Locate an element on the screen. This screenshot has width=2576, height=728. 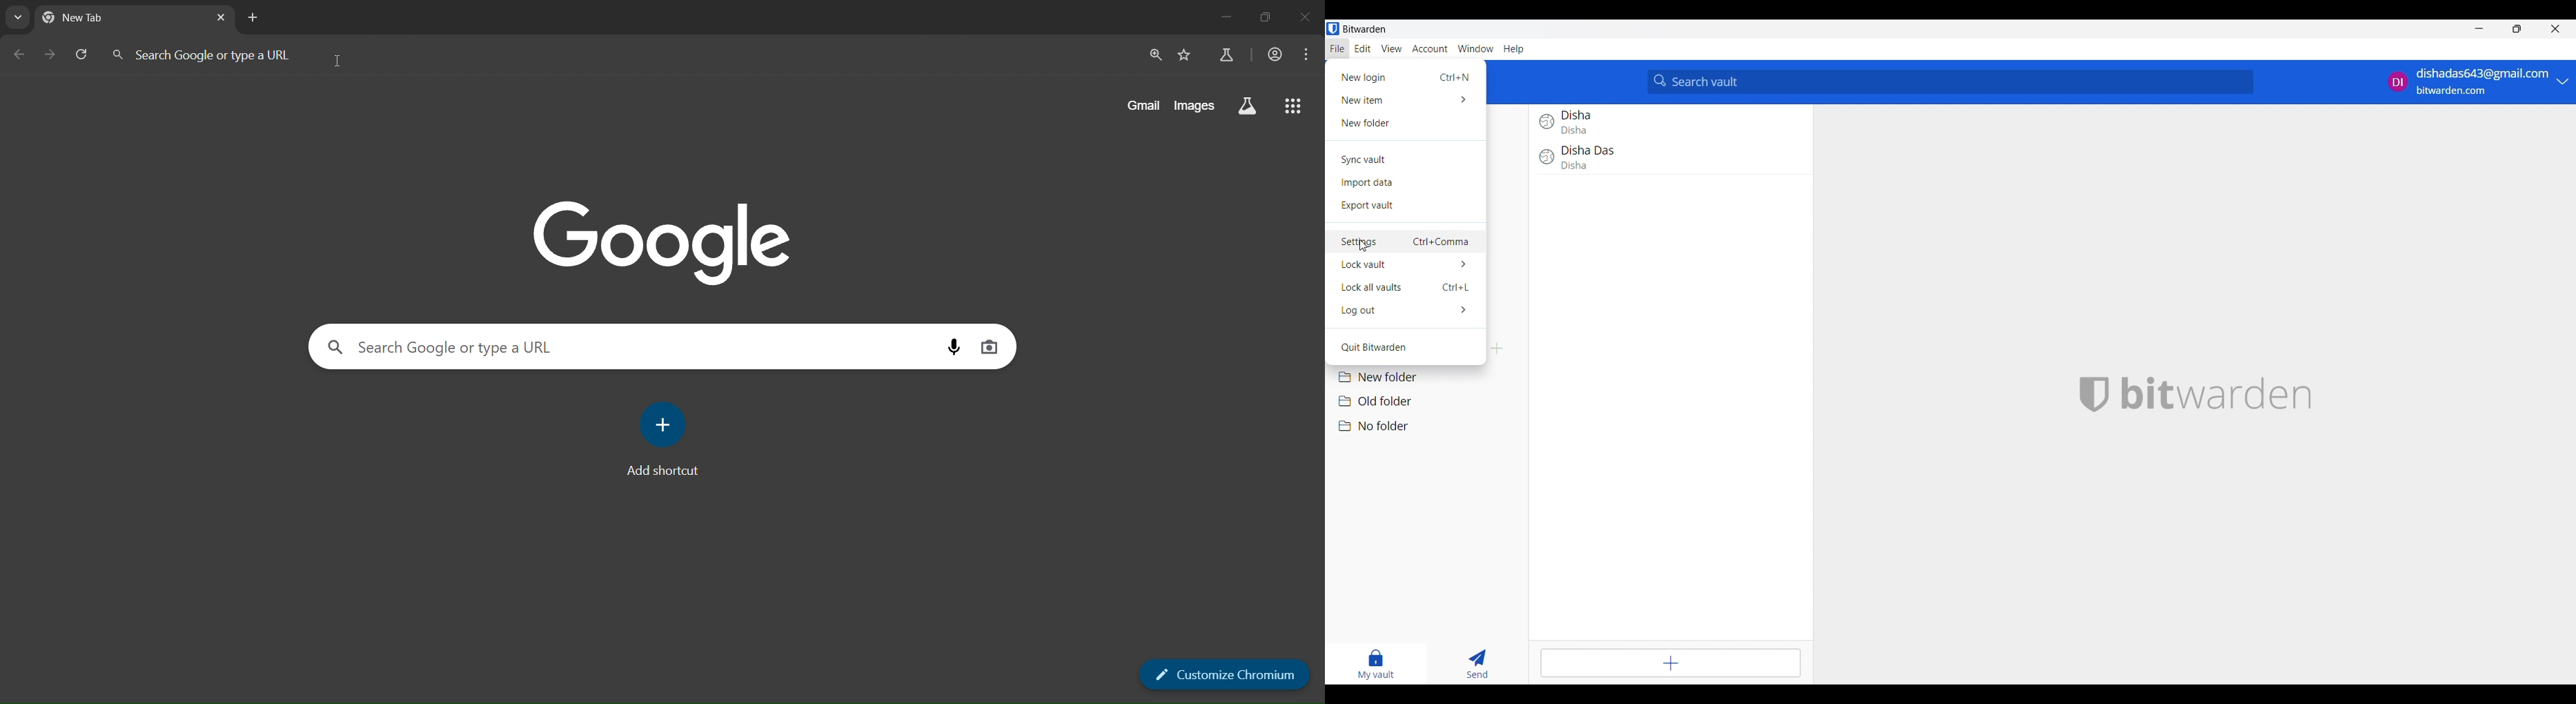
Add item is located at coordinates (1671, 663).